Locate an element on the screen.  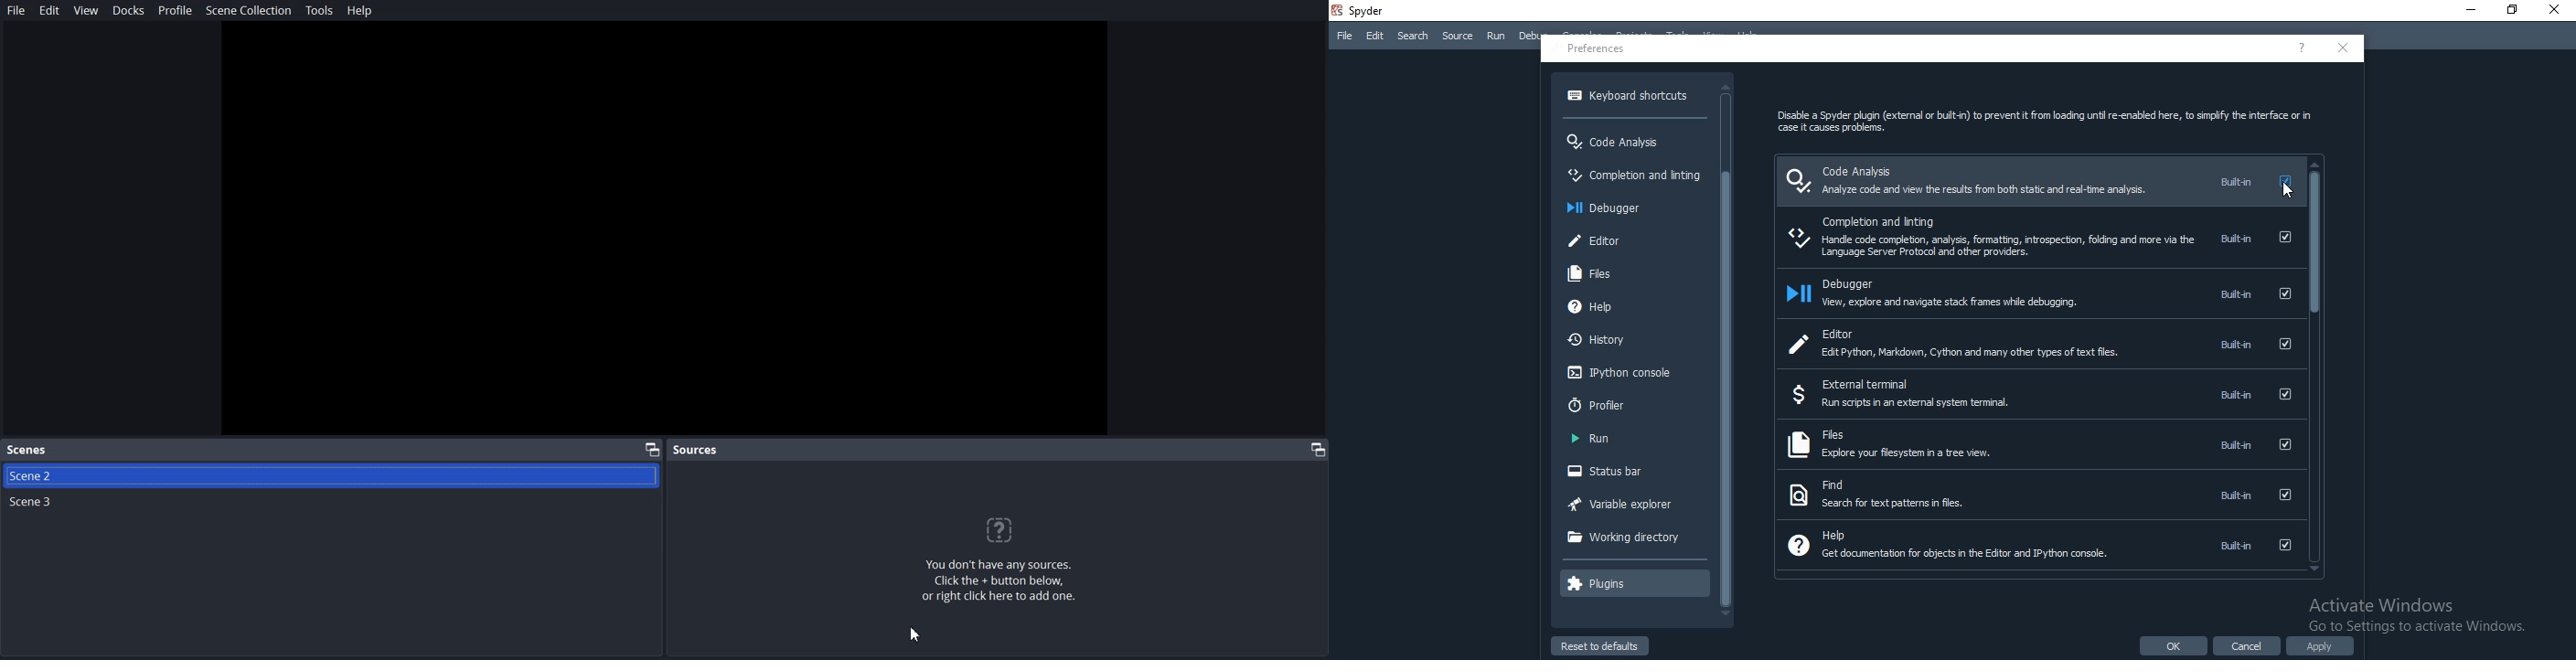
Activate Windows
Go to Settinas to activate Windows. is located at coordinates (2413, 612).